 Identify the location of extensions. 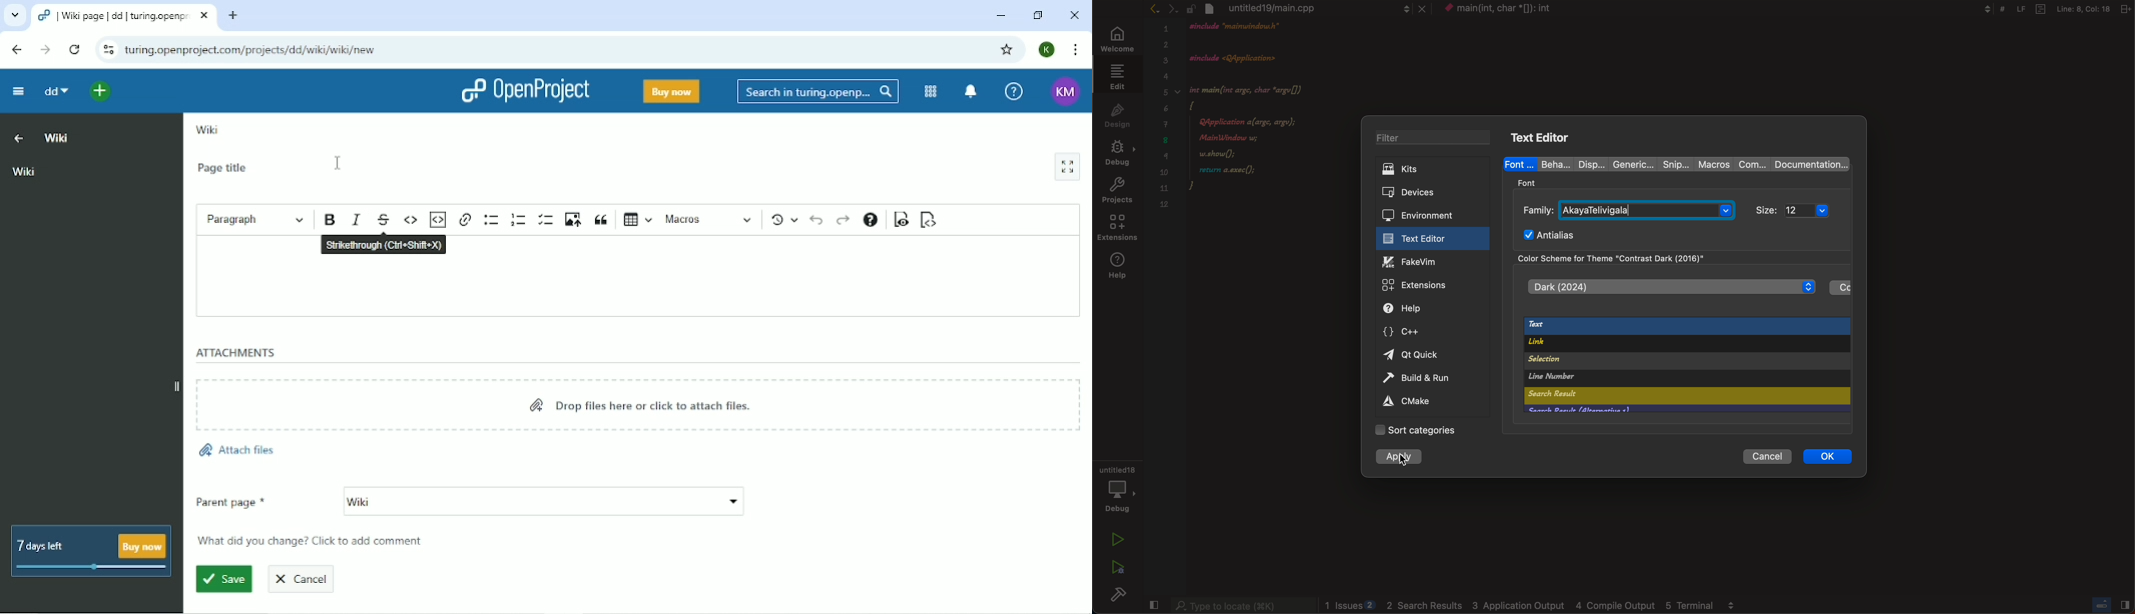
(1116, 229).